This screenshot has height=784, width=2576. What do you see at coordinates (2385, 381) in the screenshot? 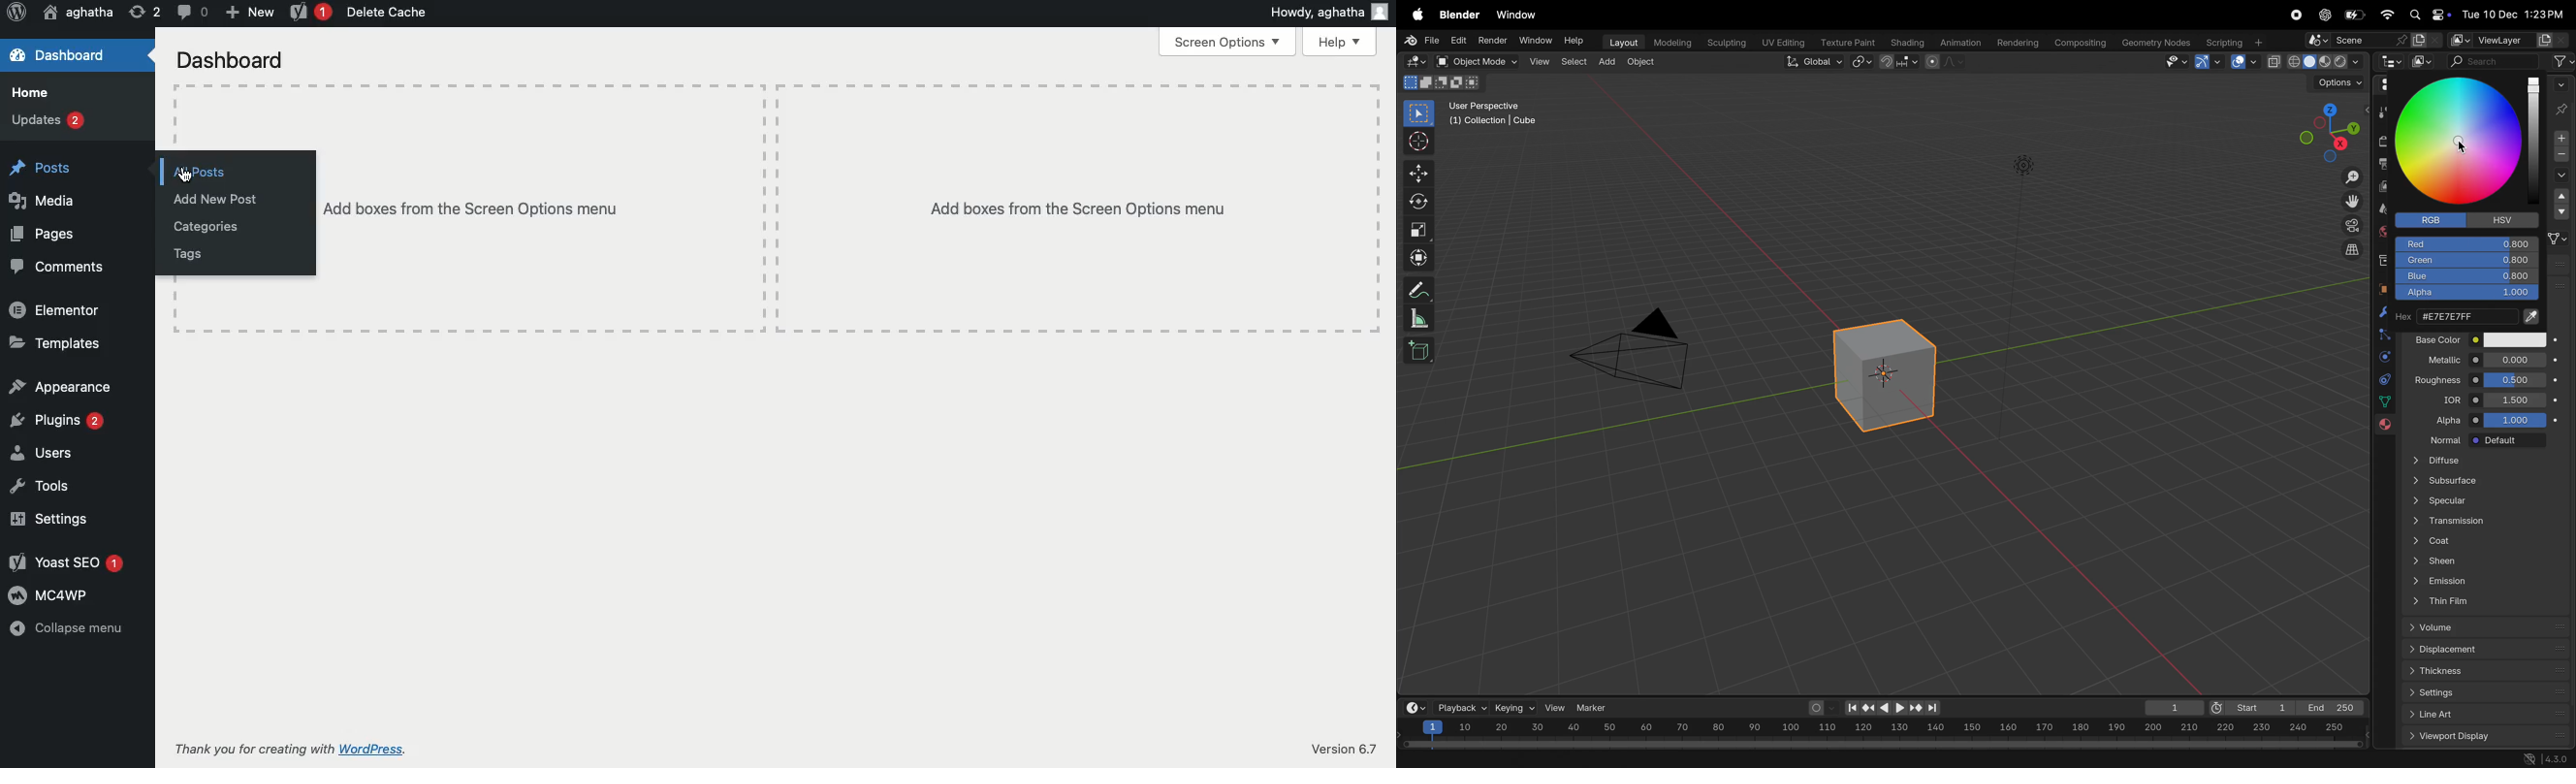
I see `constarints` at bounding box center [2385, 381].